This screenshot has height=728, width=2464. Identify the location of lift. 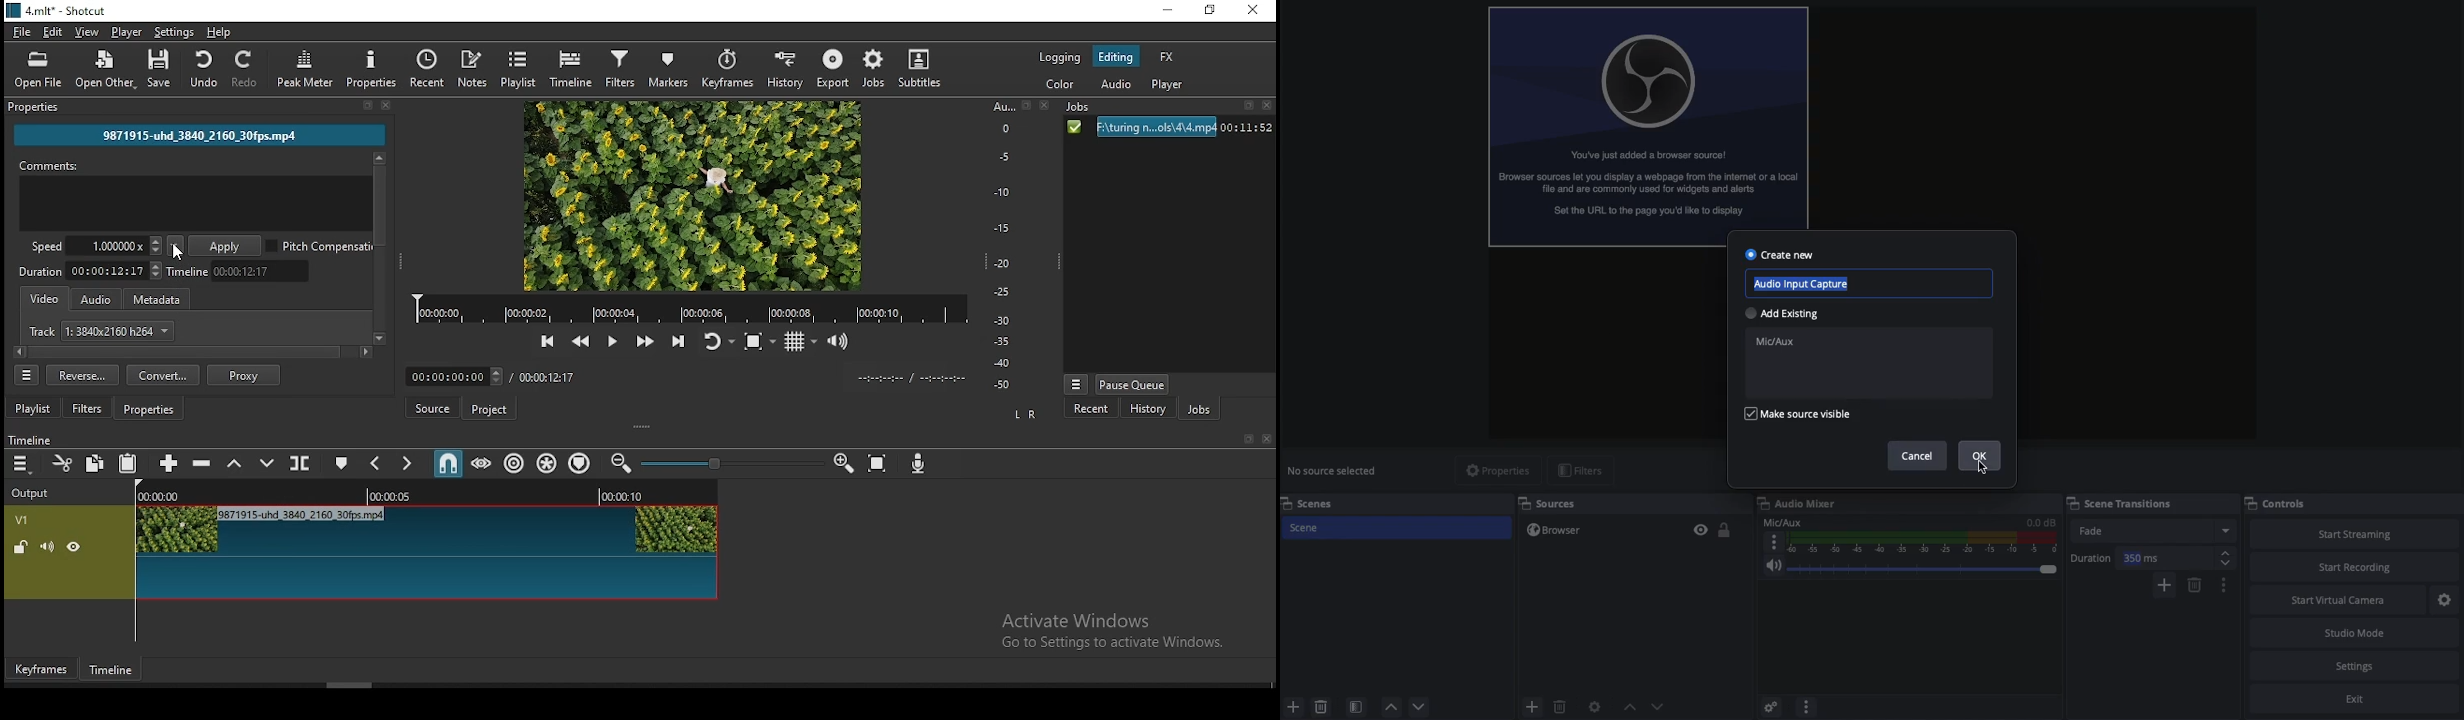
(235, 465).